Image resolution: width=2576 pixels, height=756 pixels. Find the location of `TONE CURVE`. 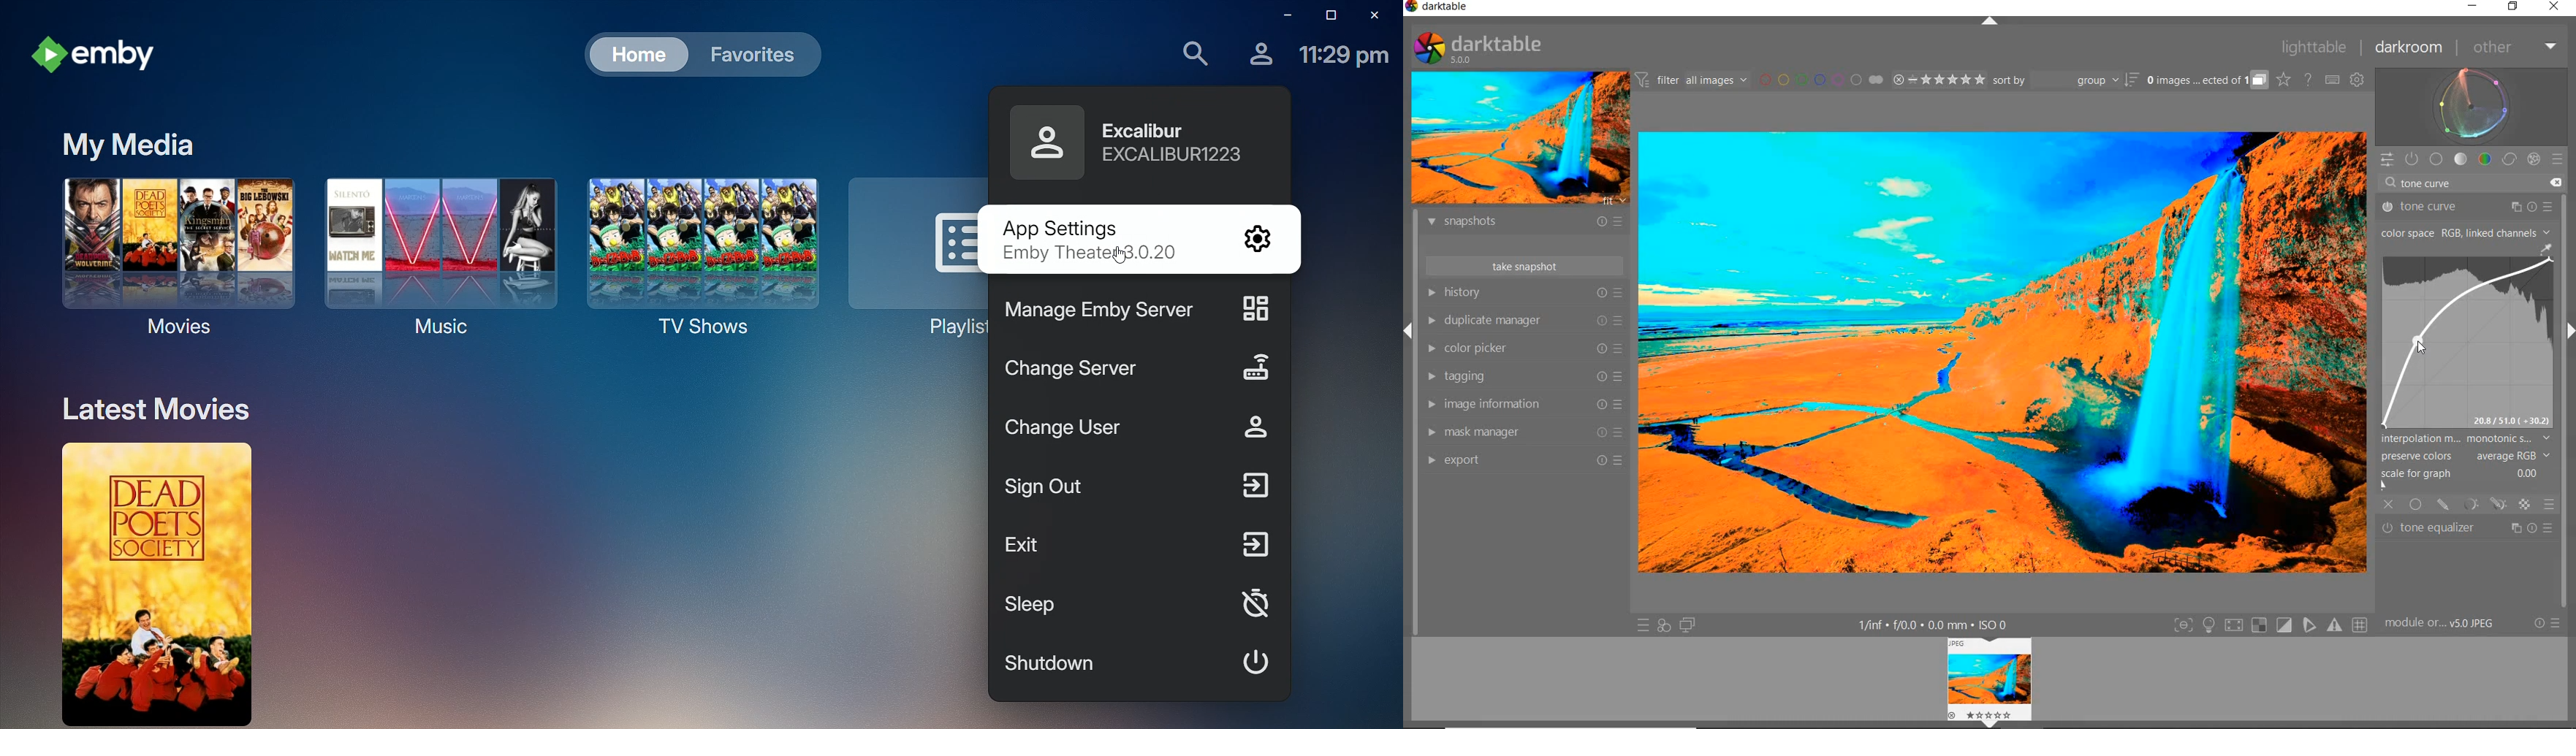

TONE CURVE is located at coordinates (2469, 336).